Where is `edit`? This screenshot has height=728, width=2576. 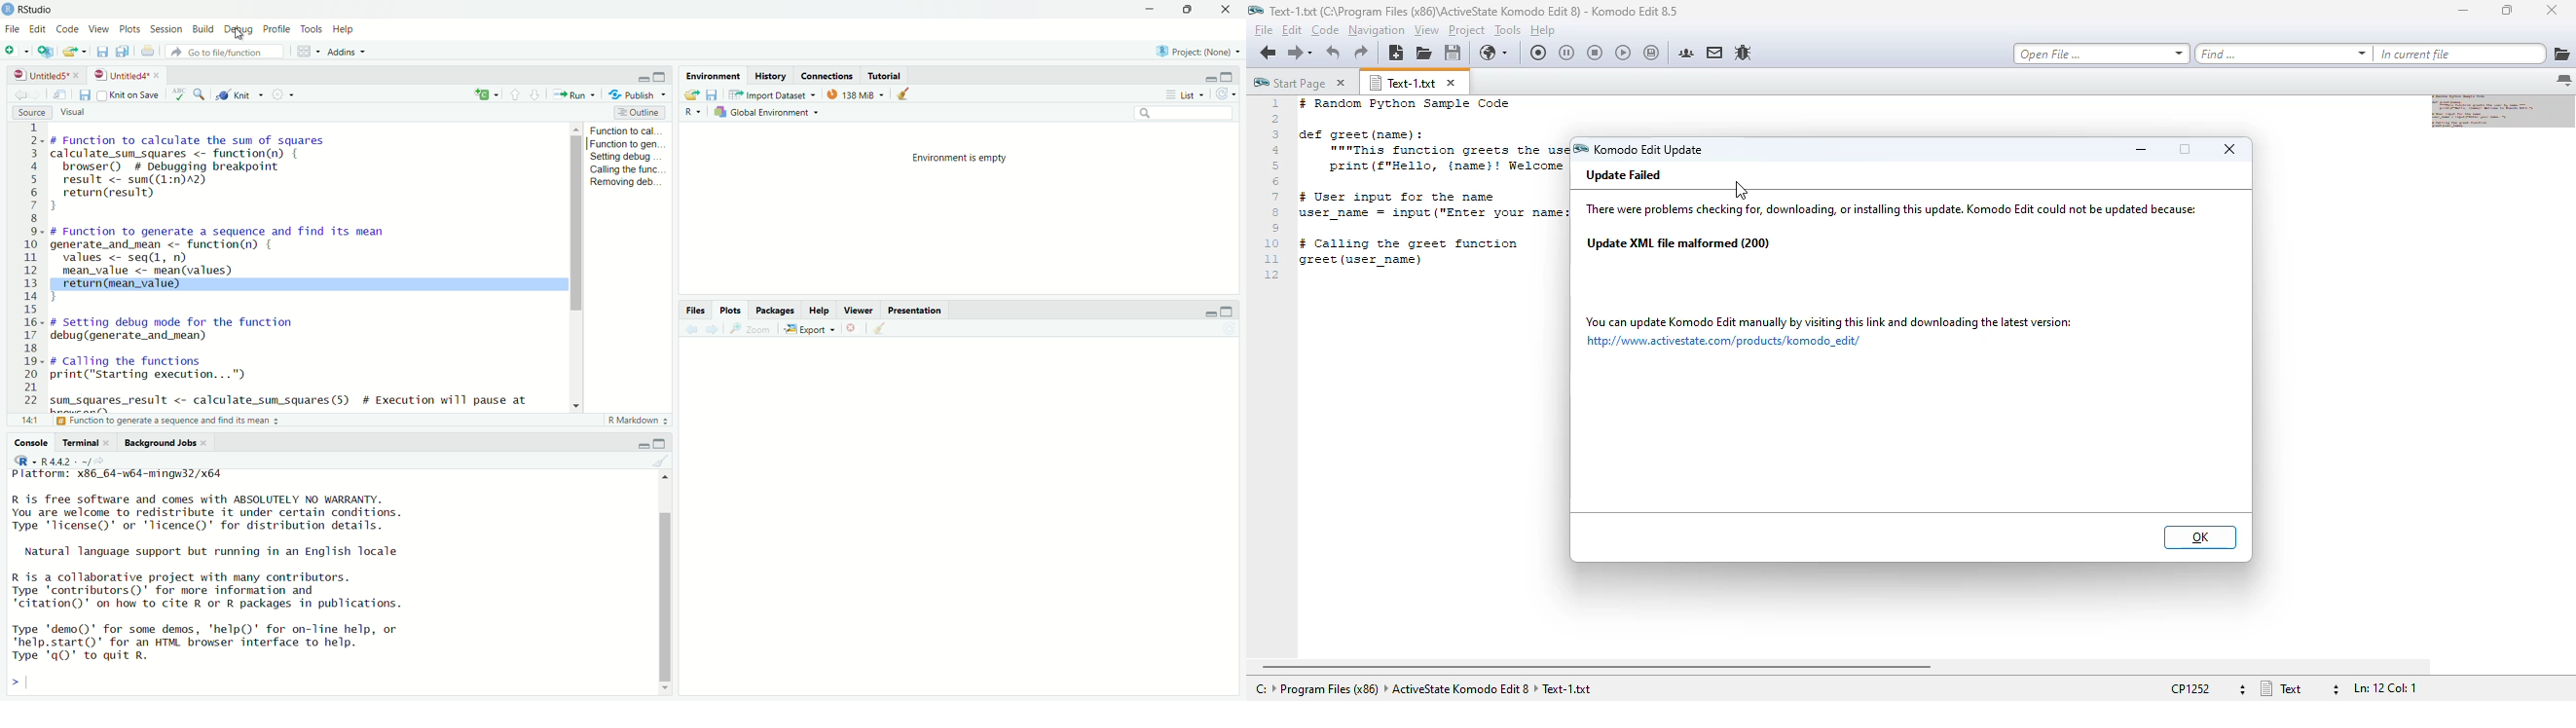
edit is located at coordinates (38, 30).